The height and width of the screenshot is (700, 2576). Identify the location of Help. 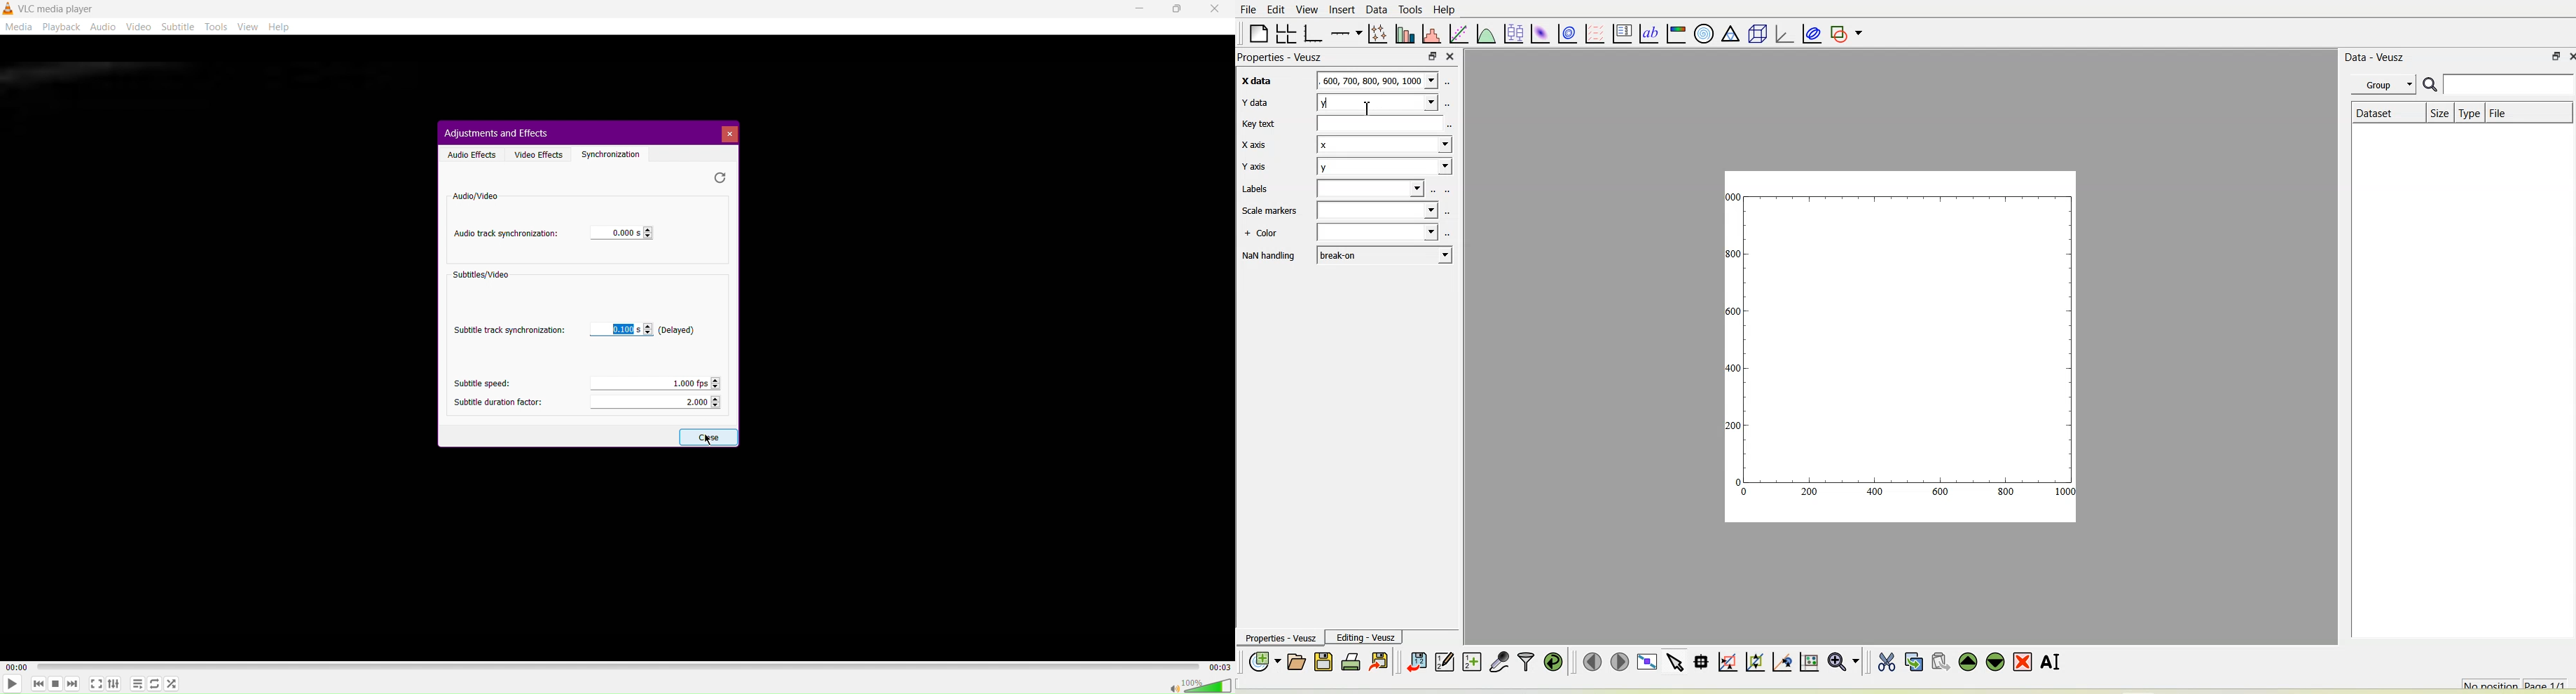
(283, 27).